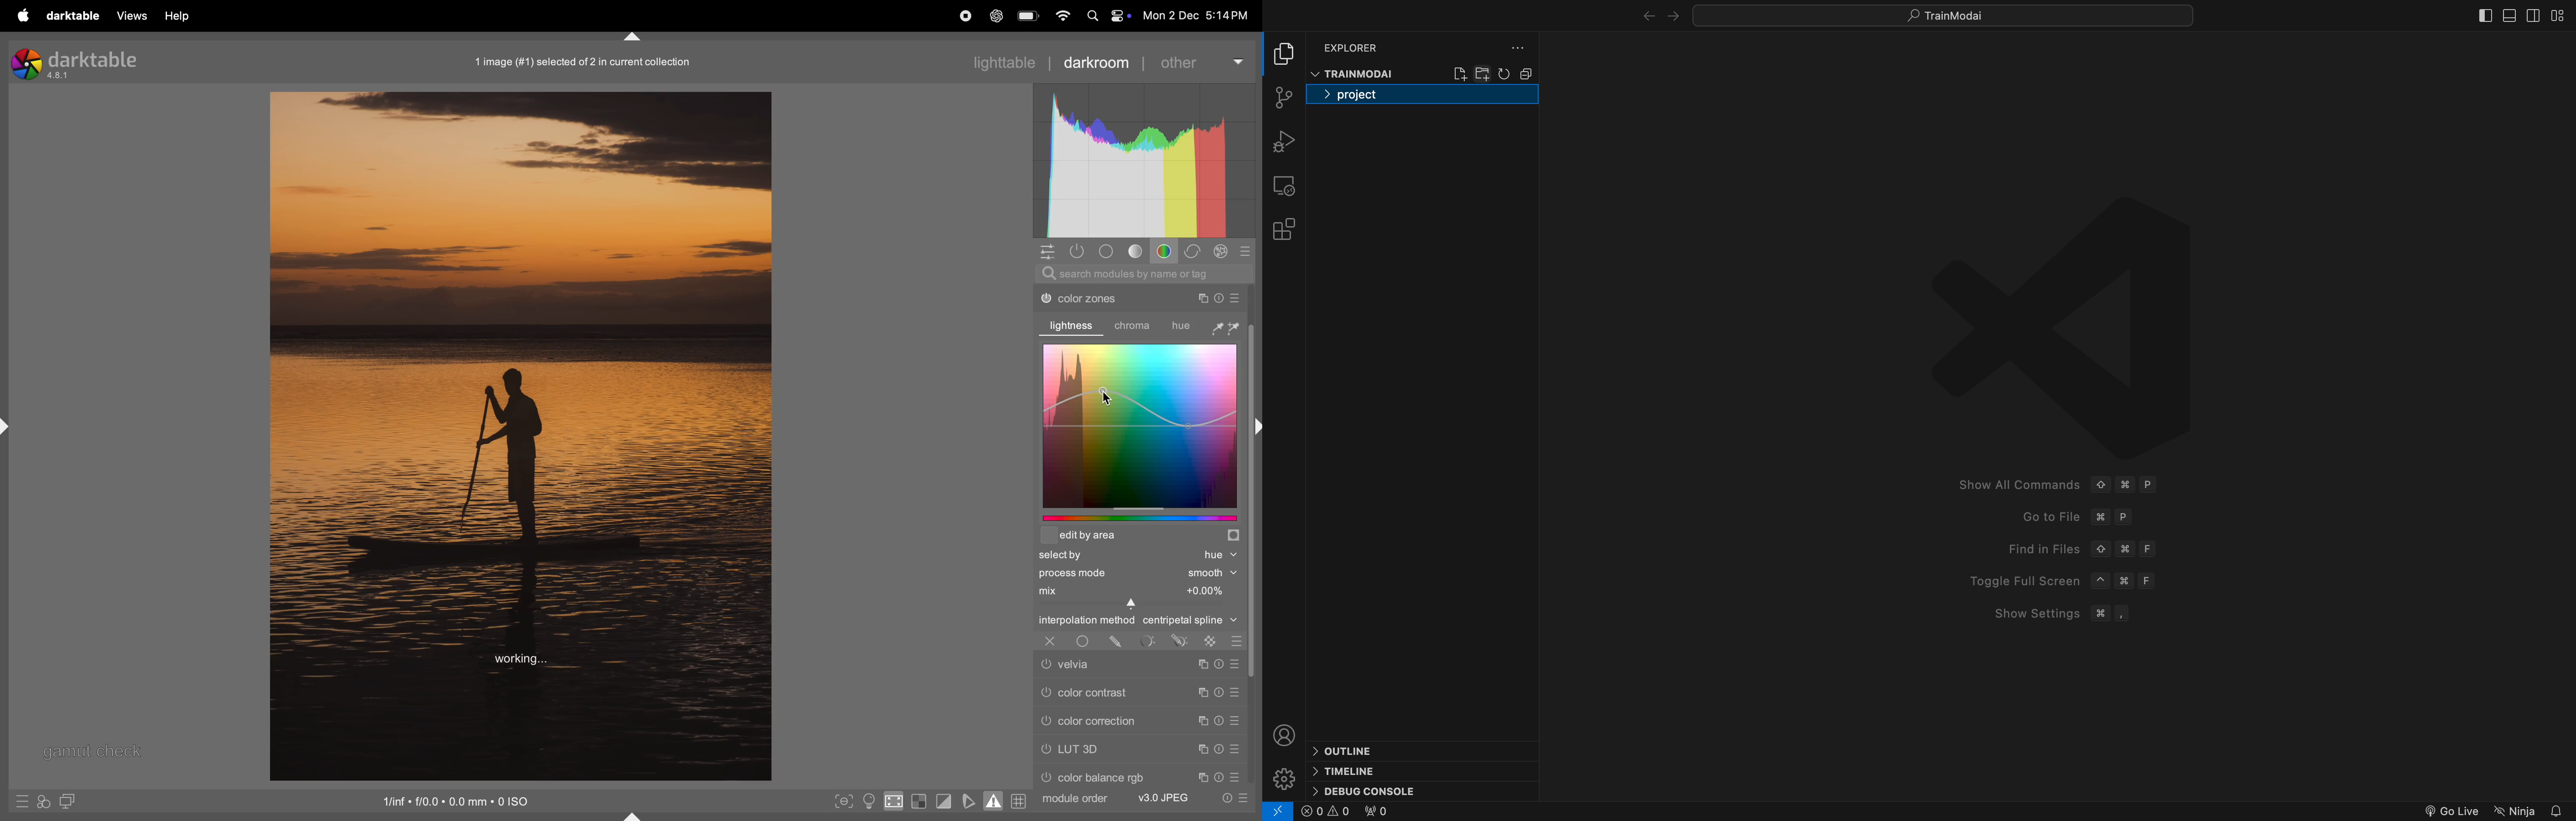 This screenshot has height=840, width=2576. I want to click on Show all commands, so click(2052, 483).